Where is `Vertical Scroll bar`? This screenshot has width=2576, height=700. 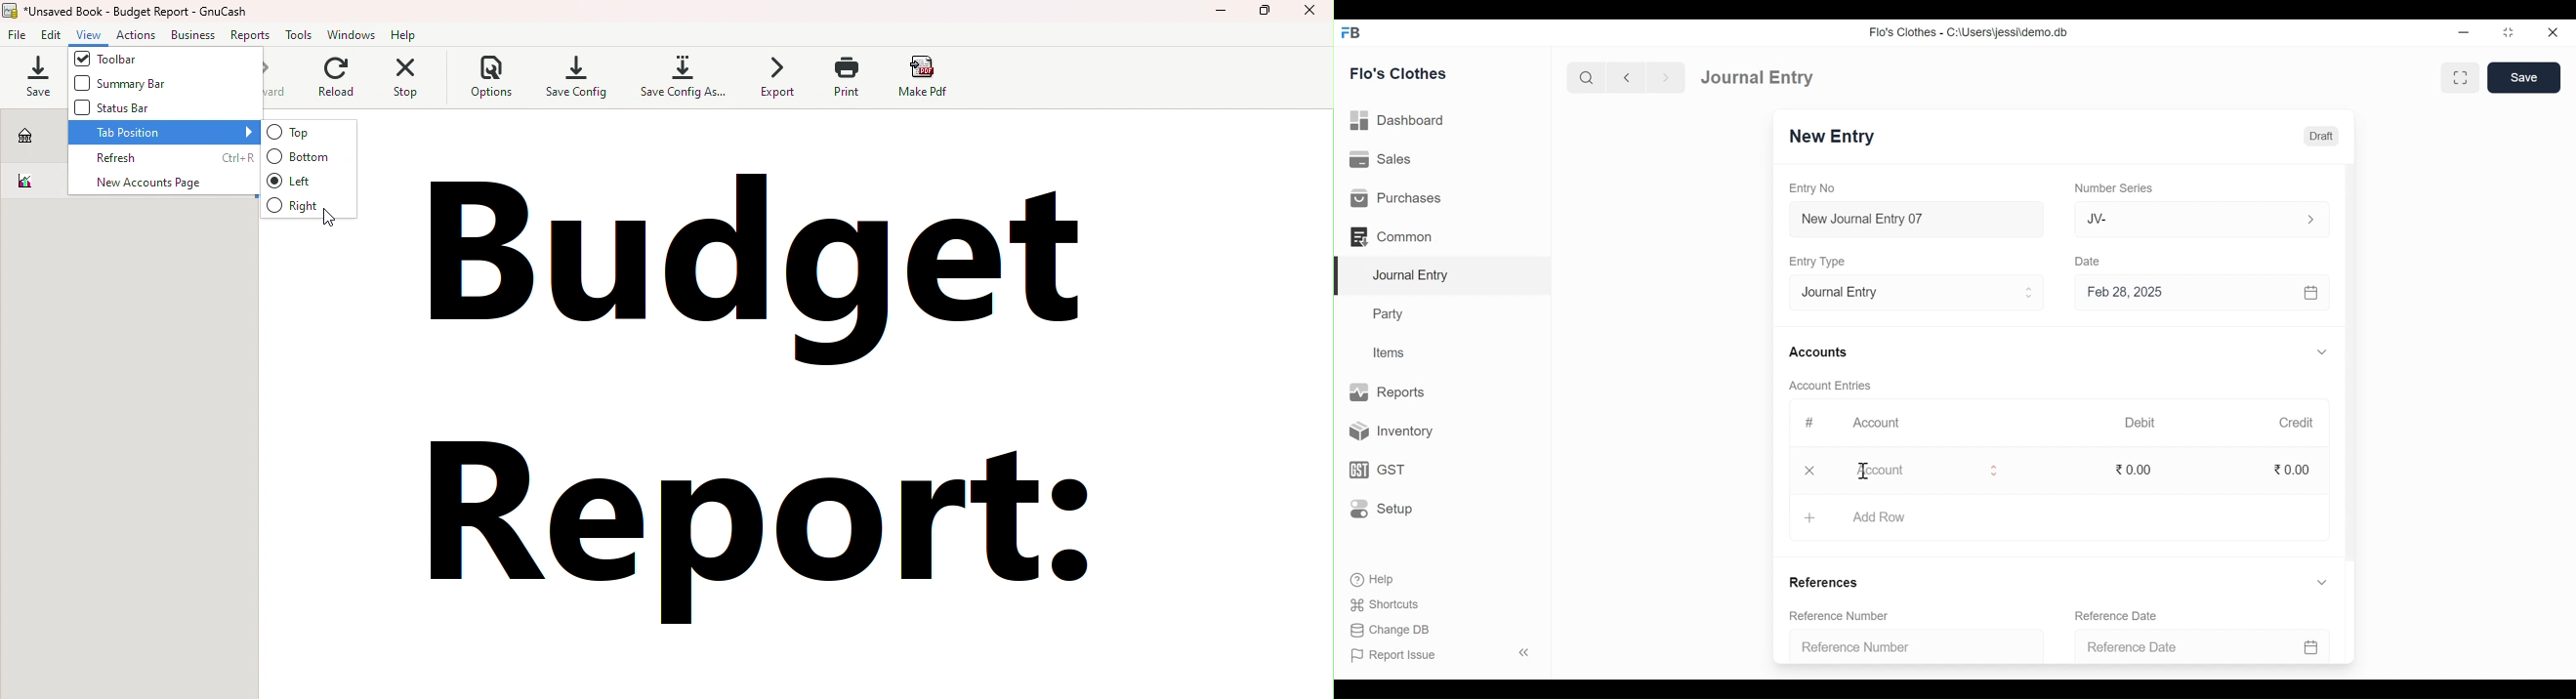
Vertical Scroll bar is located at coordinates (2352, 365).